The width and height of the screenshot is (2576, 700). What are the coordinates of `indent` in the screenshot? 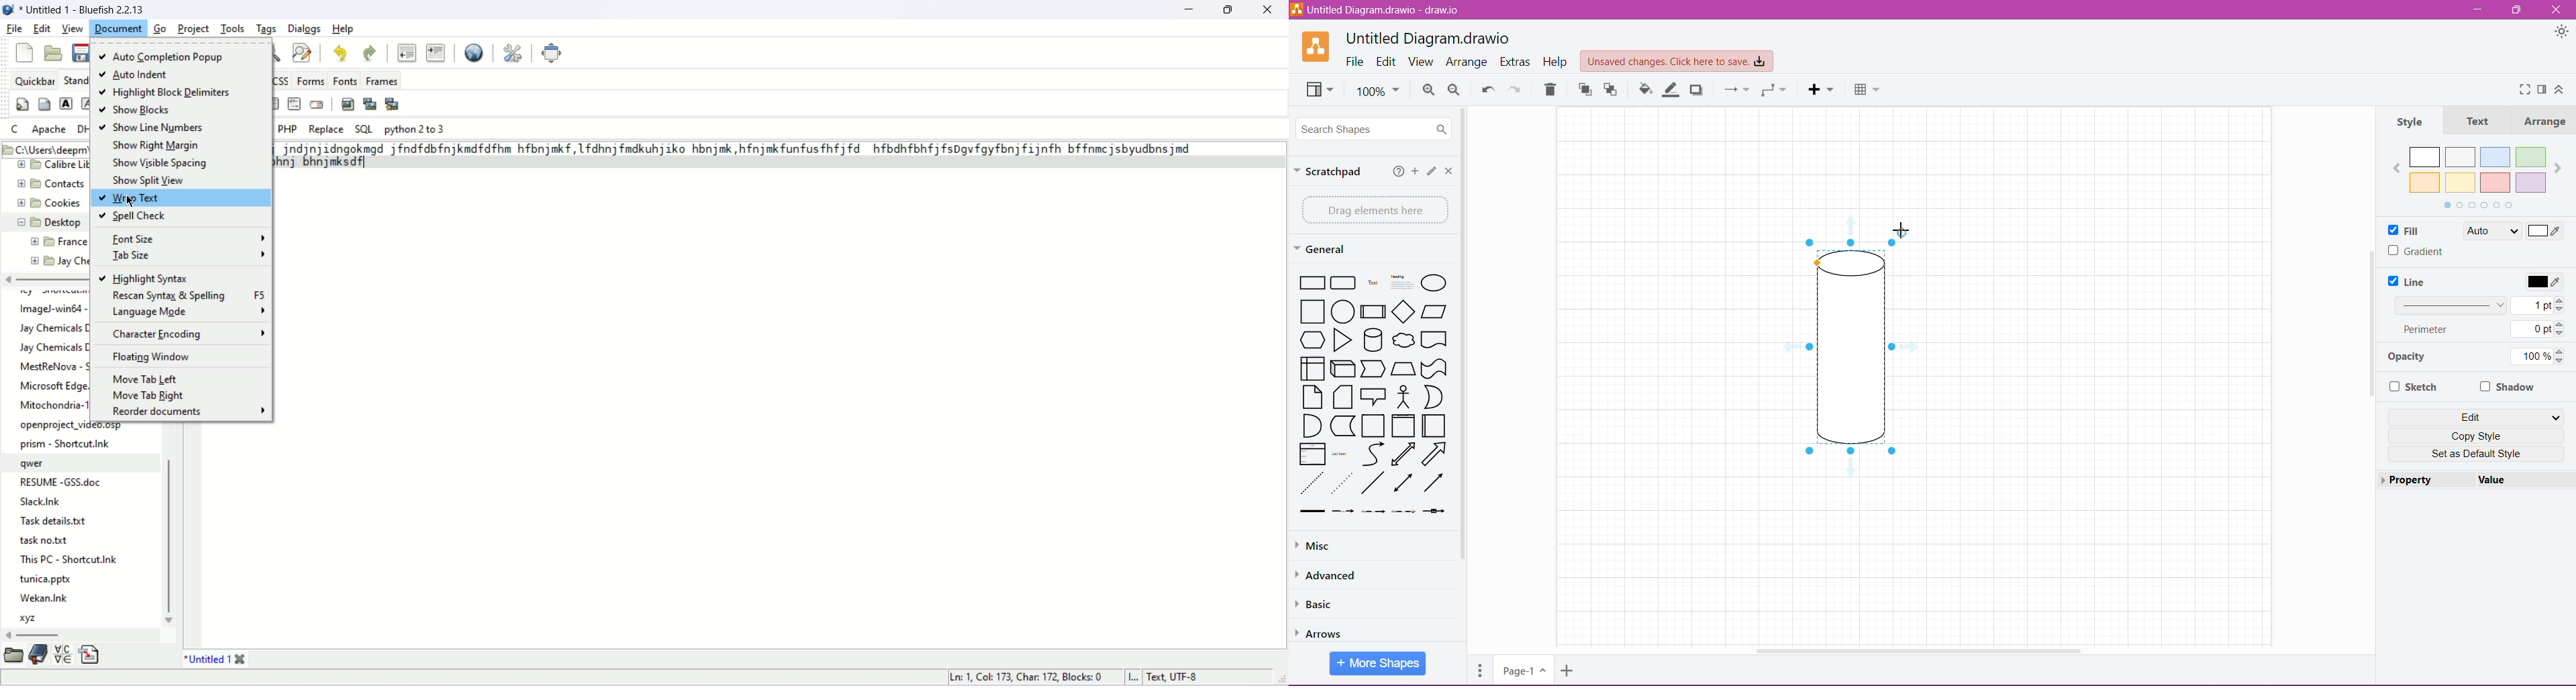 It's located at (435, 52).